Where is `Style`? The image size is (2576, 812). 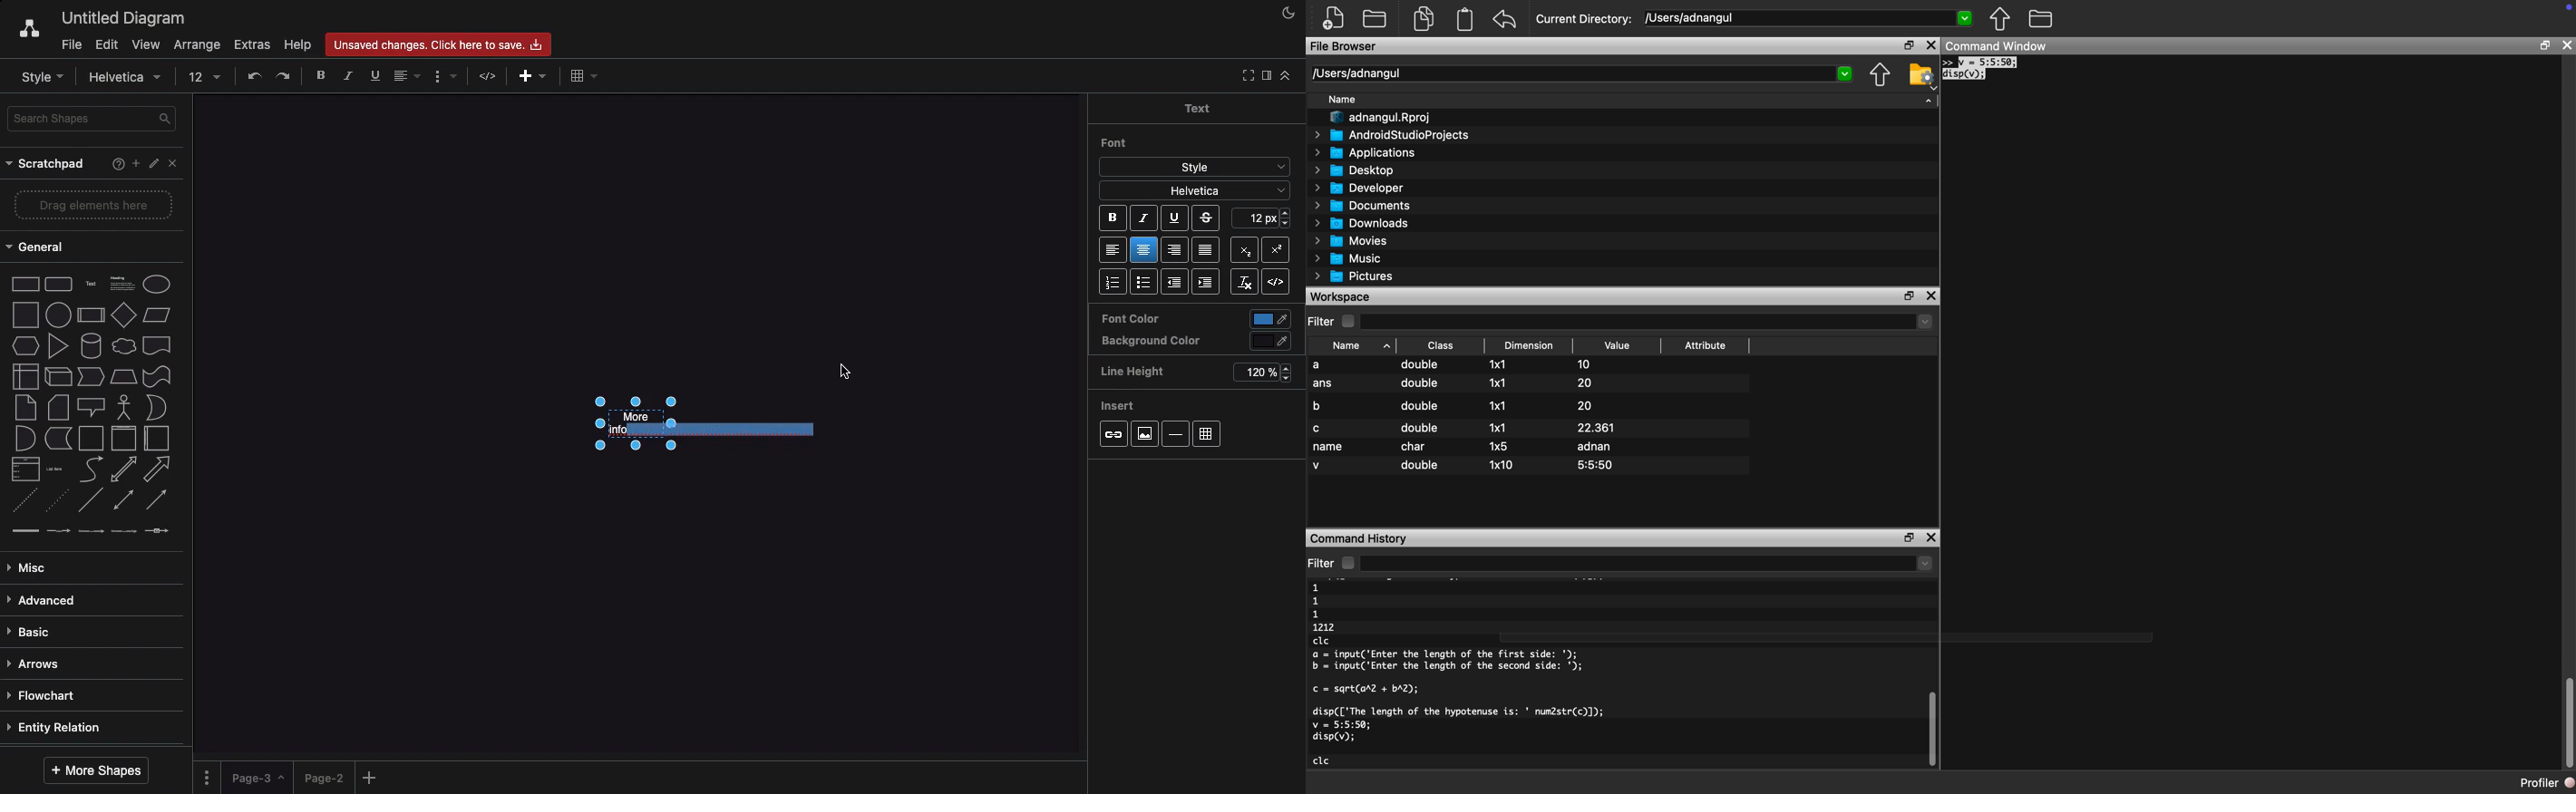 Style is located at coordinates (1195, 165).